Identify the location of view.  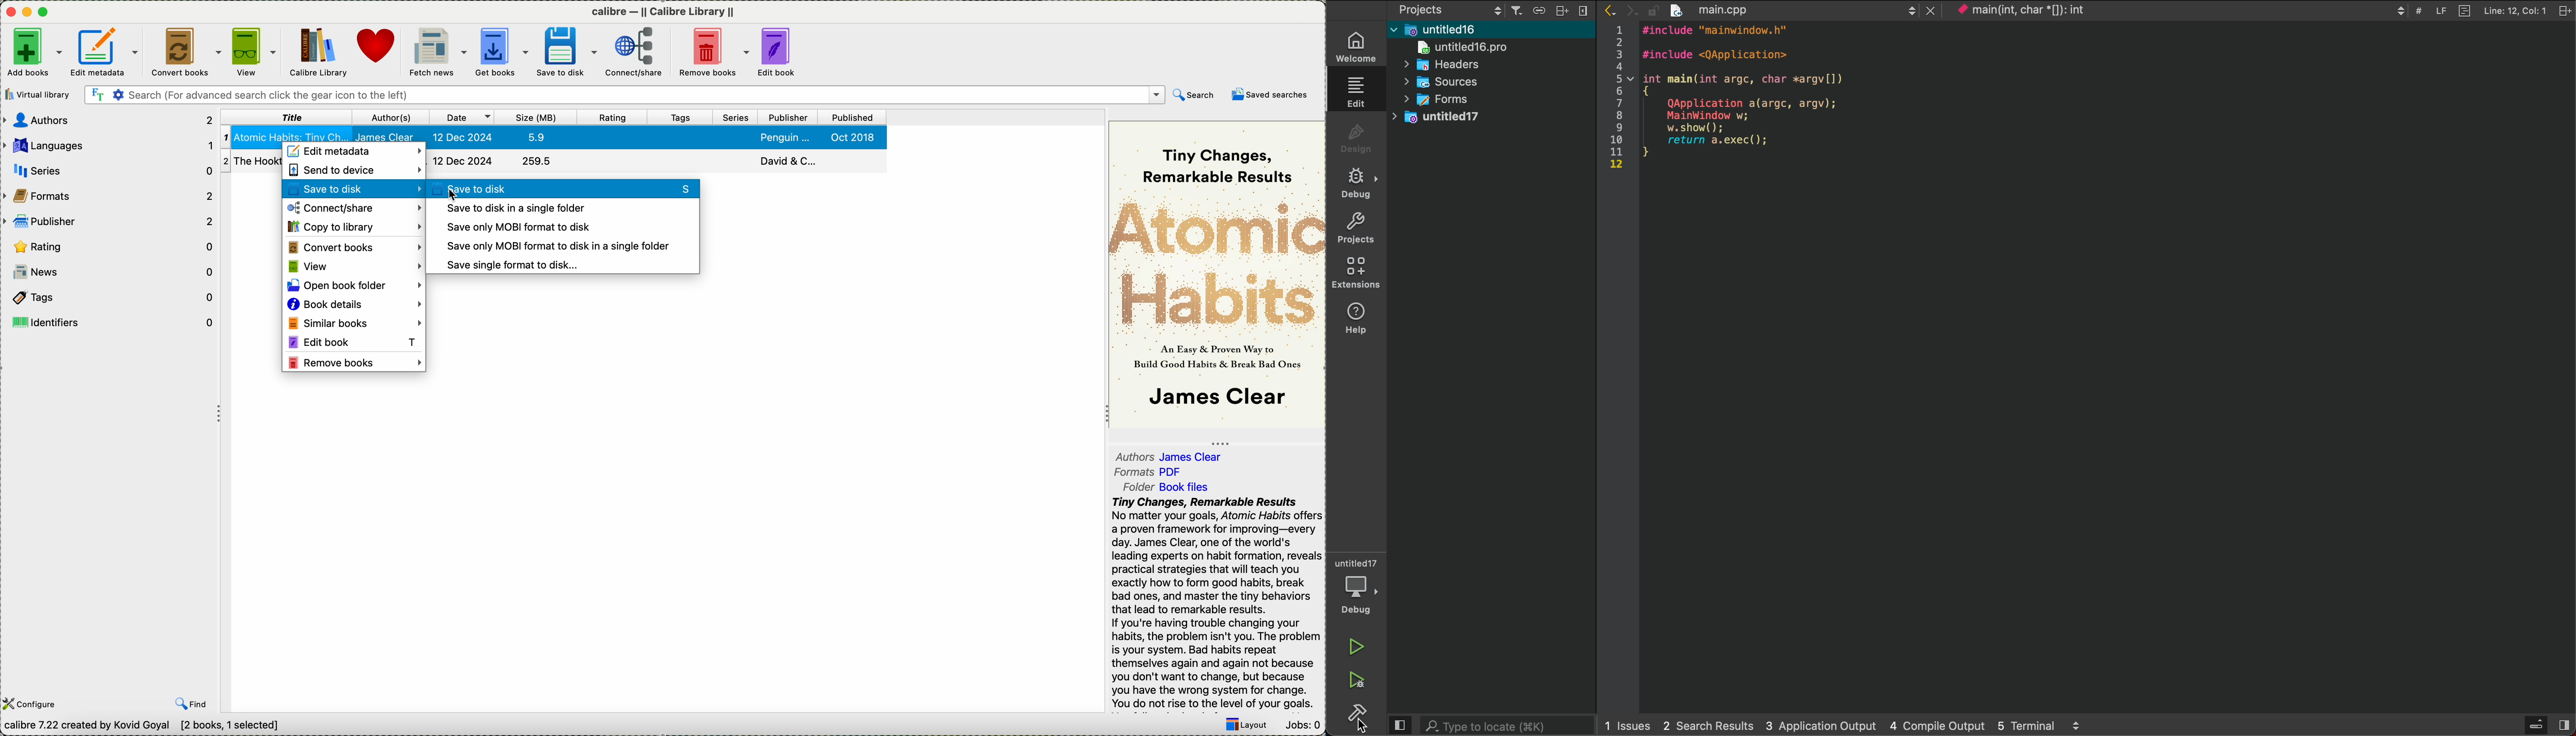
(355, 267).